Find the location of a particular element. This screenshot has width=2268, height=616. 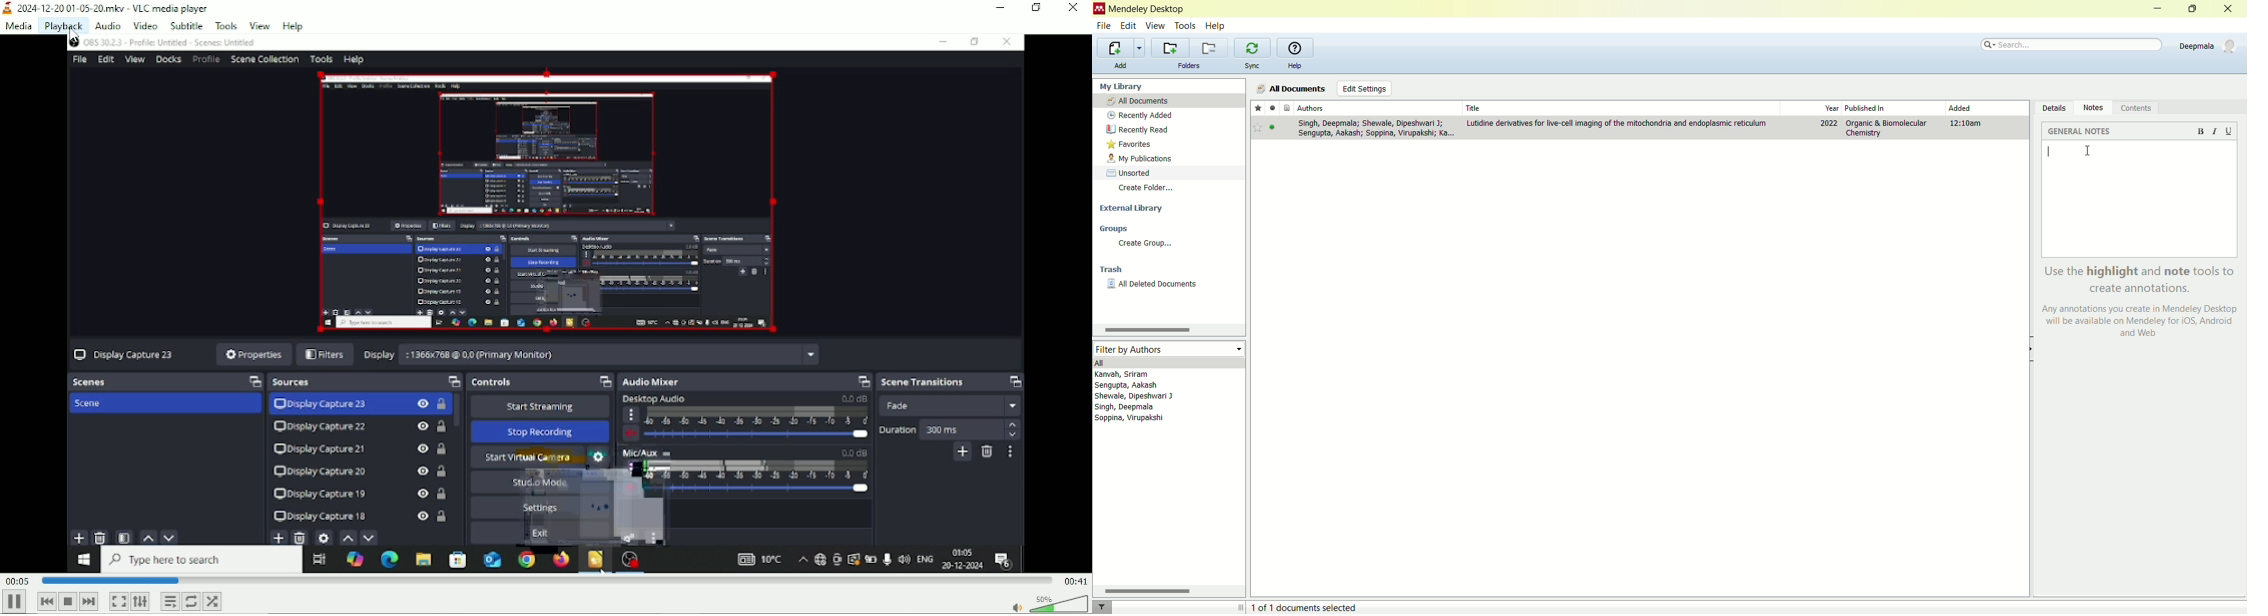

edit settings is located at coordinates (1363, 88).